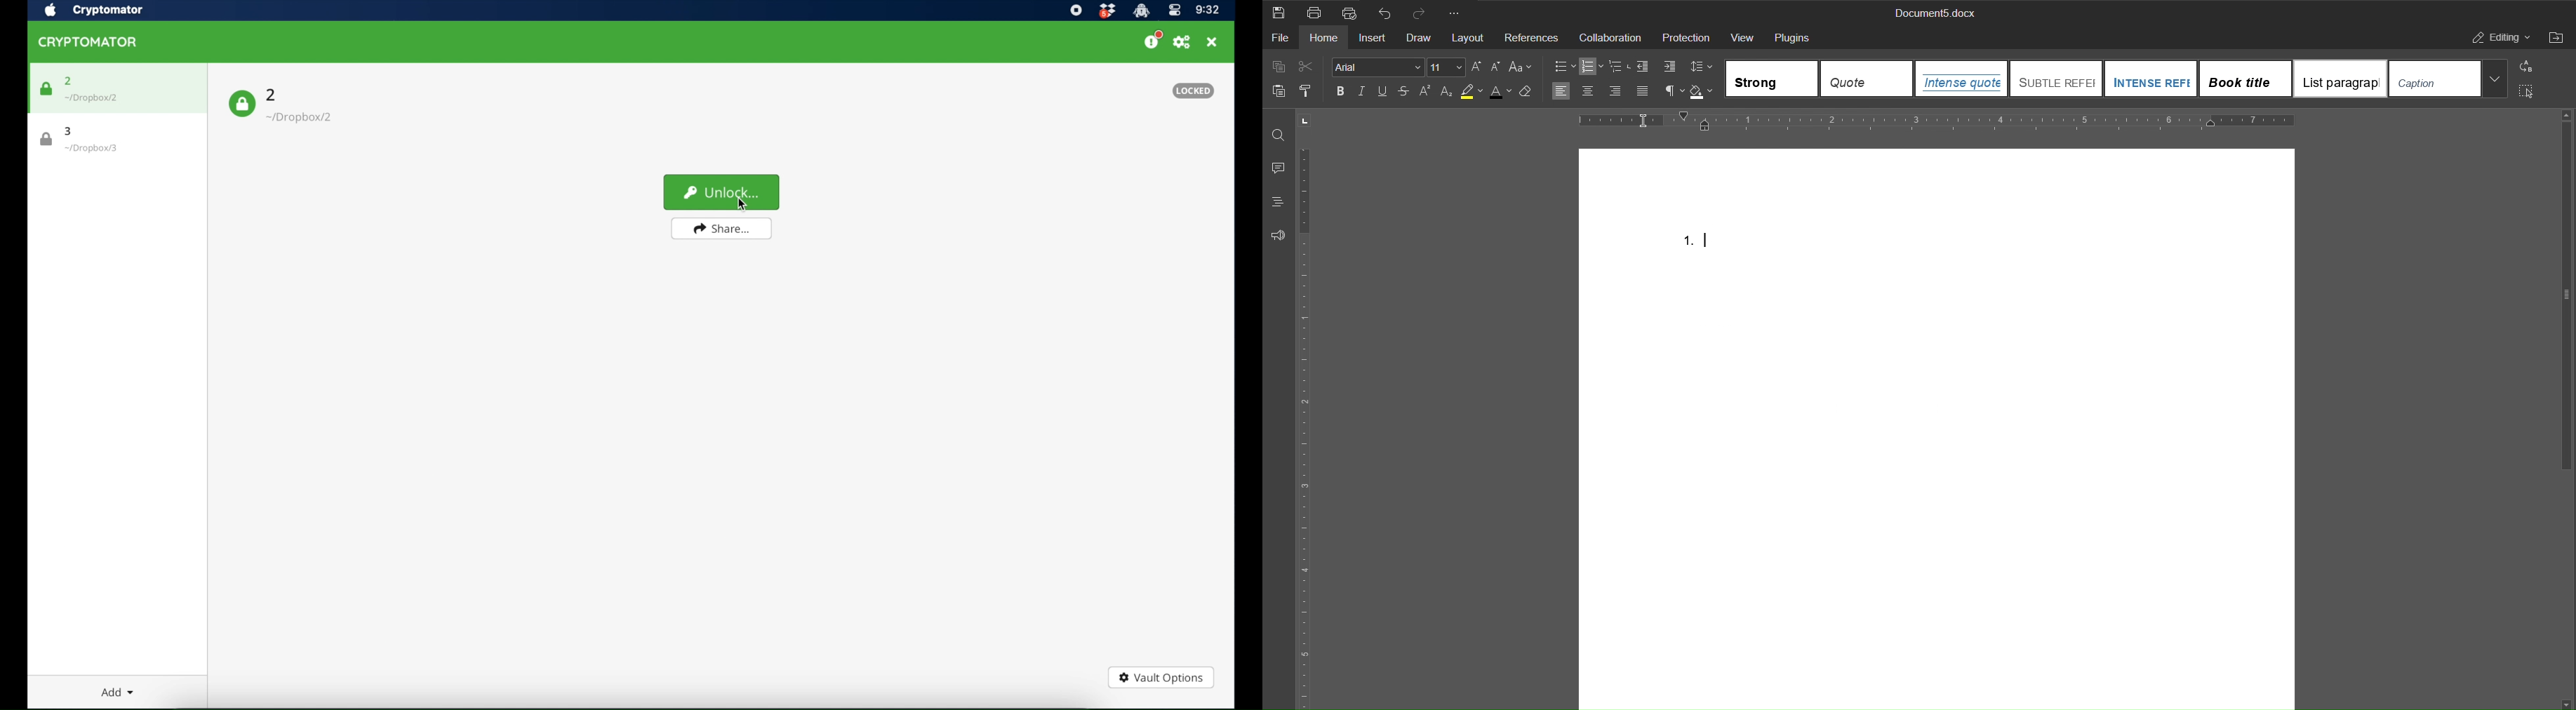  What do you see at coordinates (1457, 13) in the screenshot?
I see `More` at bounding box center [1457, 13].